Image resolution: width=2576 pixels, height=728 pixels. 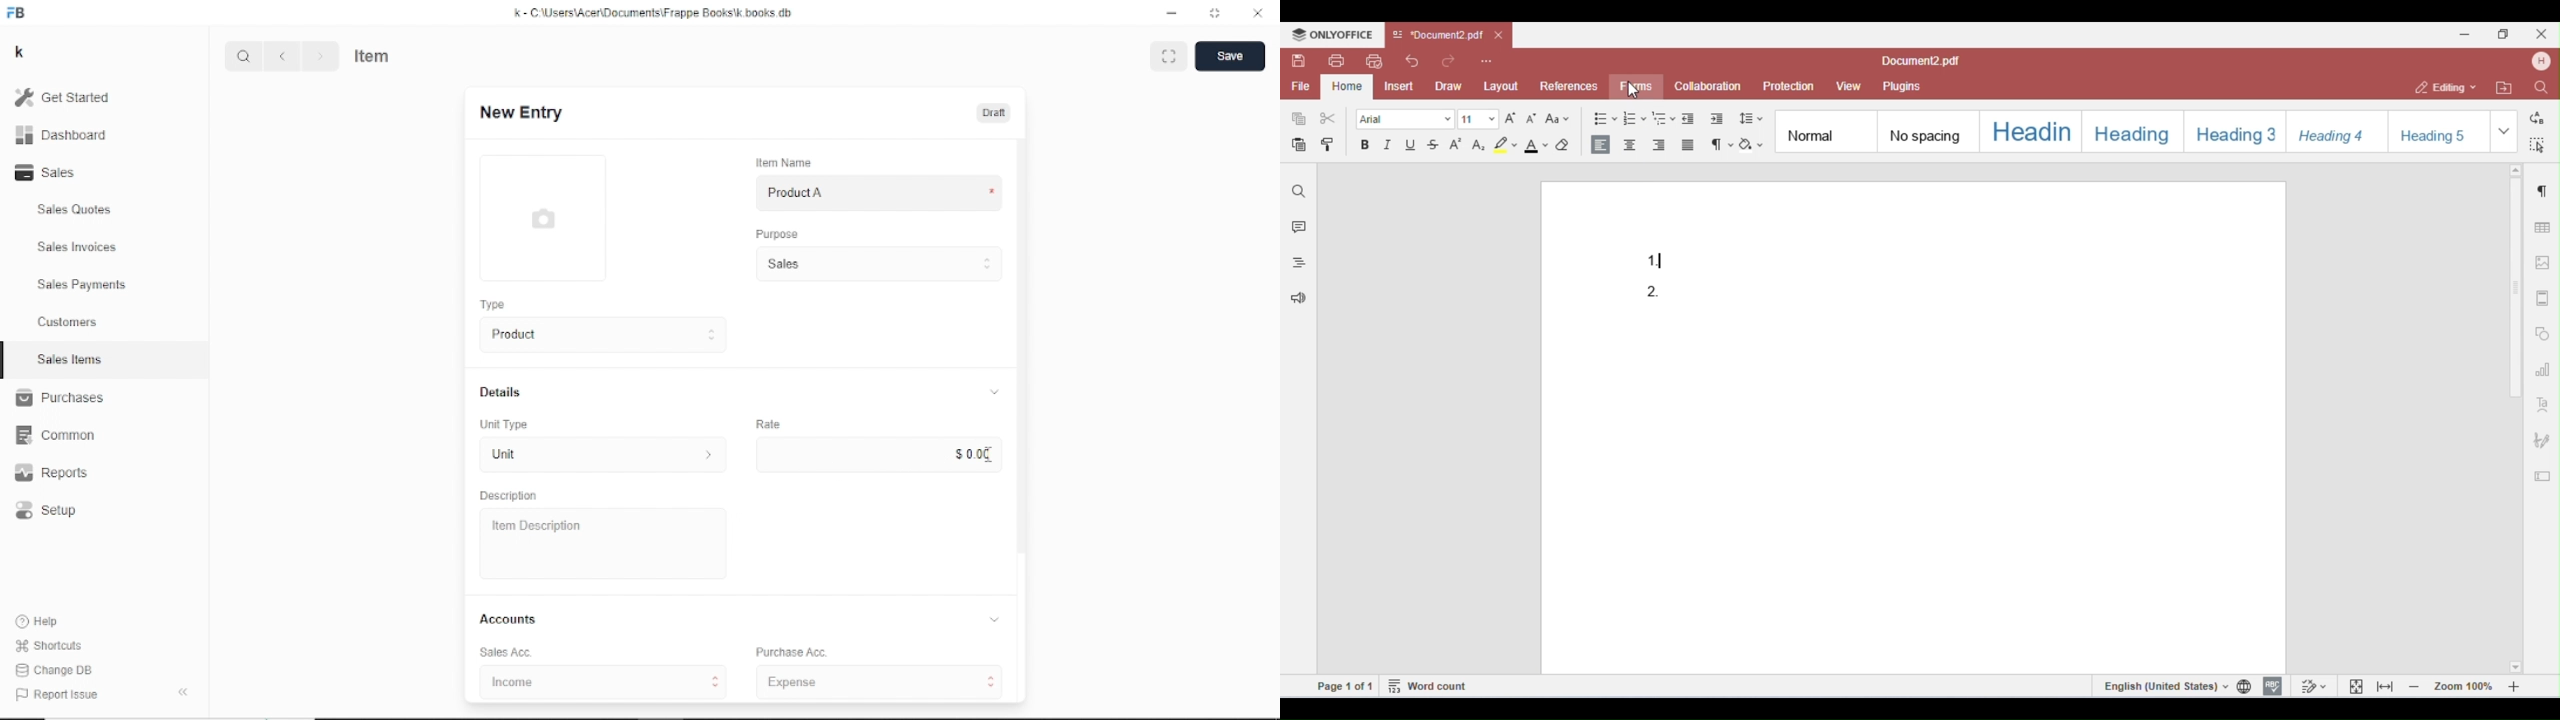 I want to click on Rate, so click(x=768, y=423).